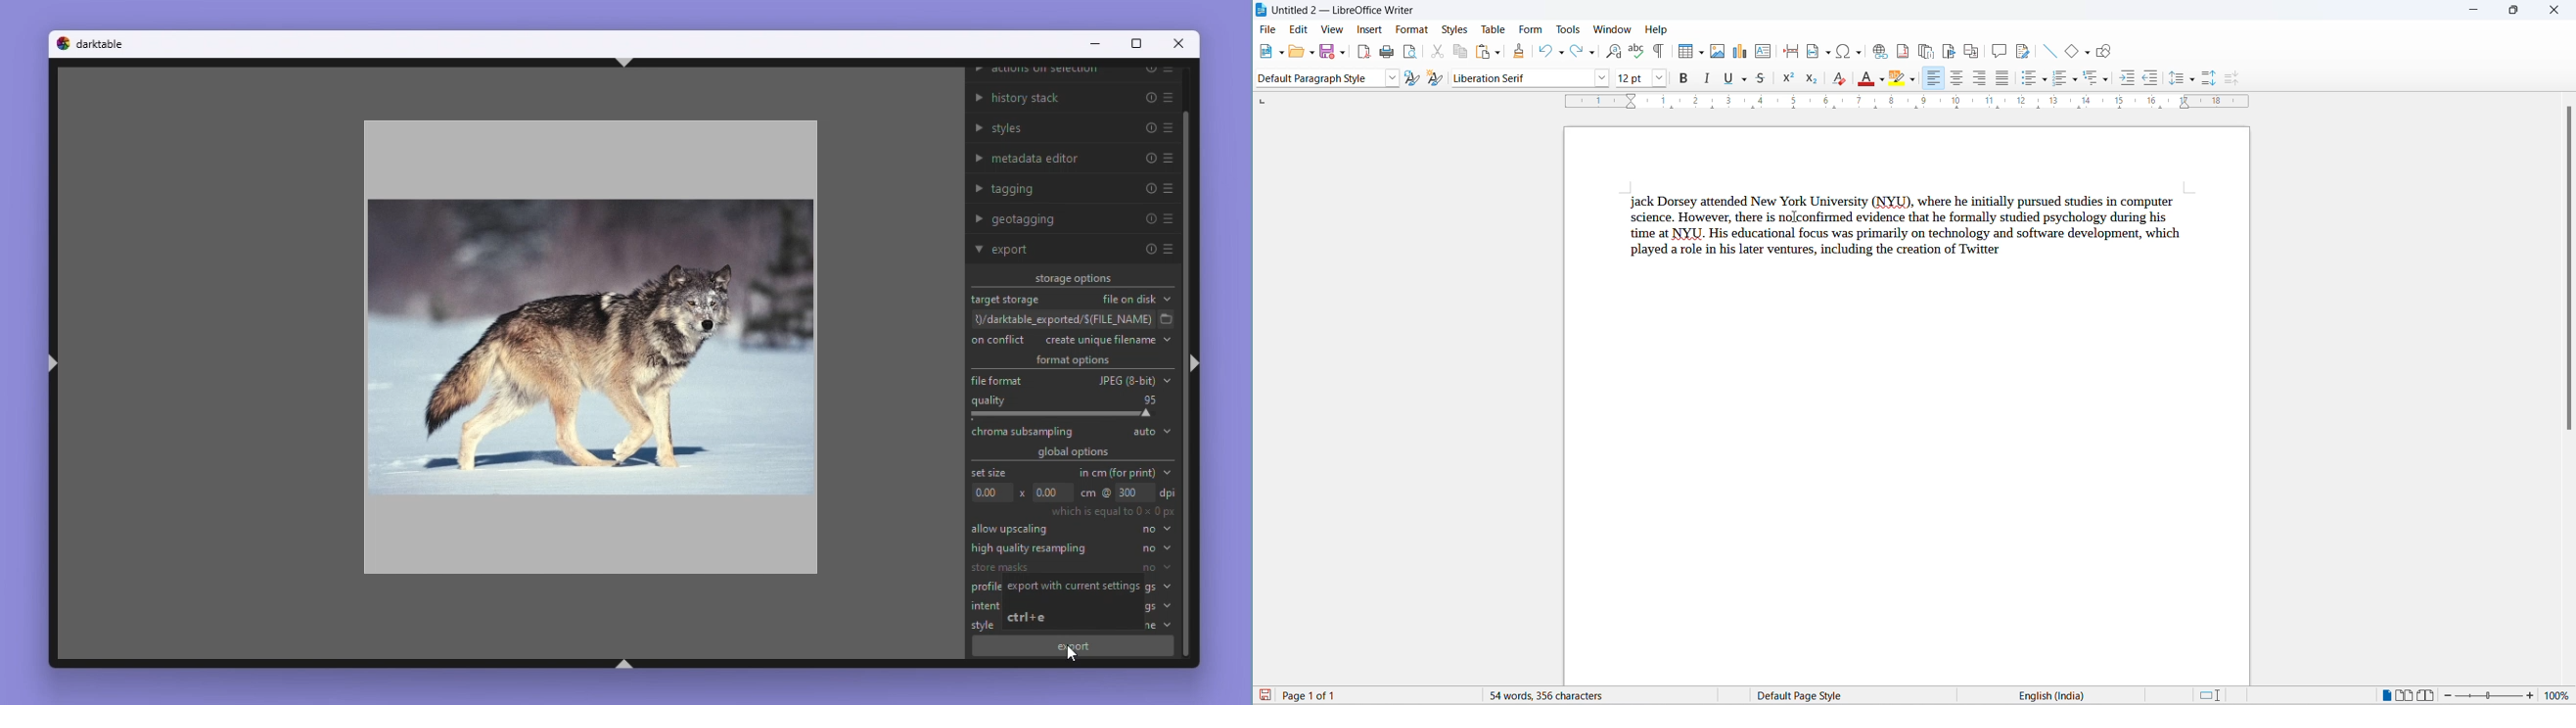 Image resolution: width=2576 pixels, height=728 pixels. I want to click on Metadata editor, so click(1076, 157).